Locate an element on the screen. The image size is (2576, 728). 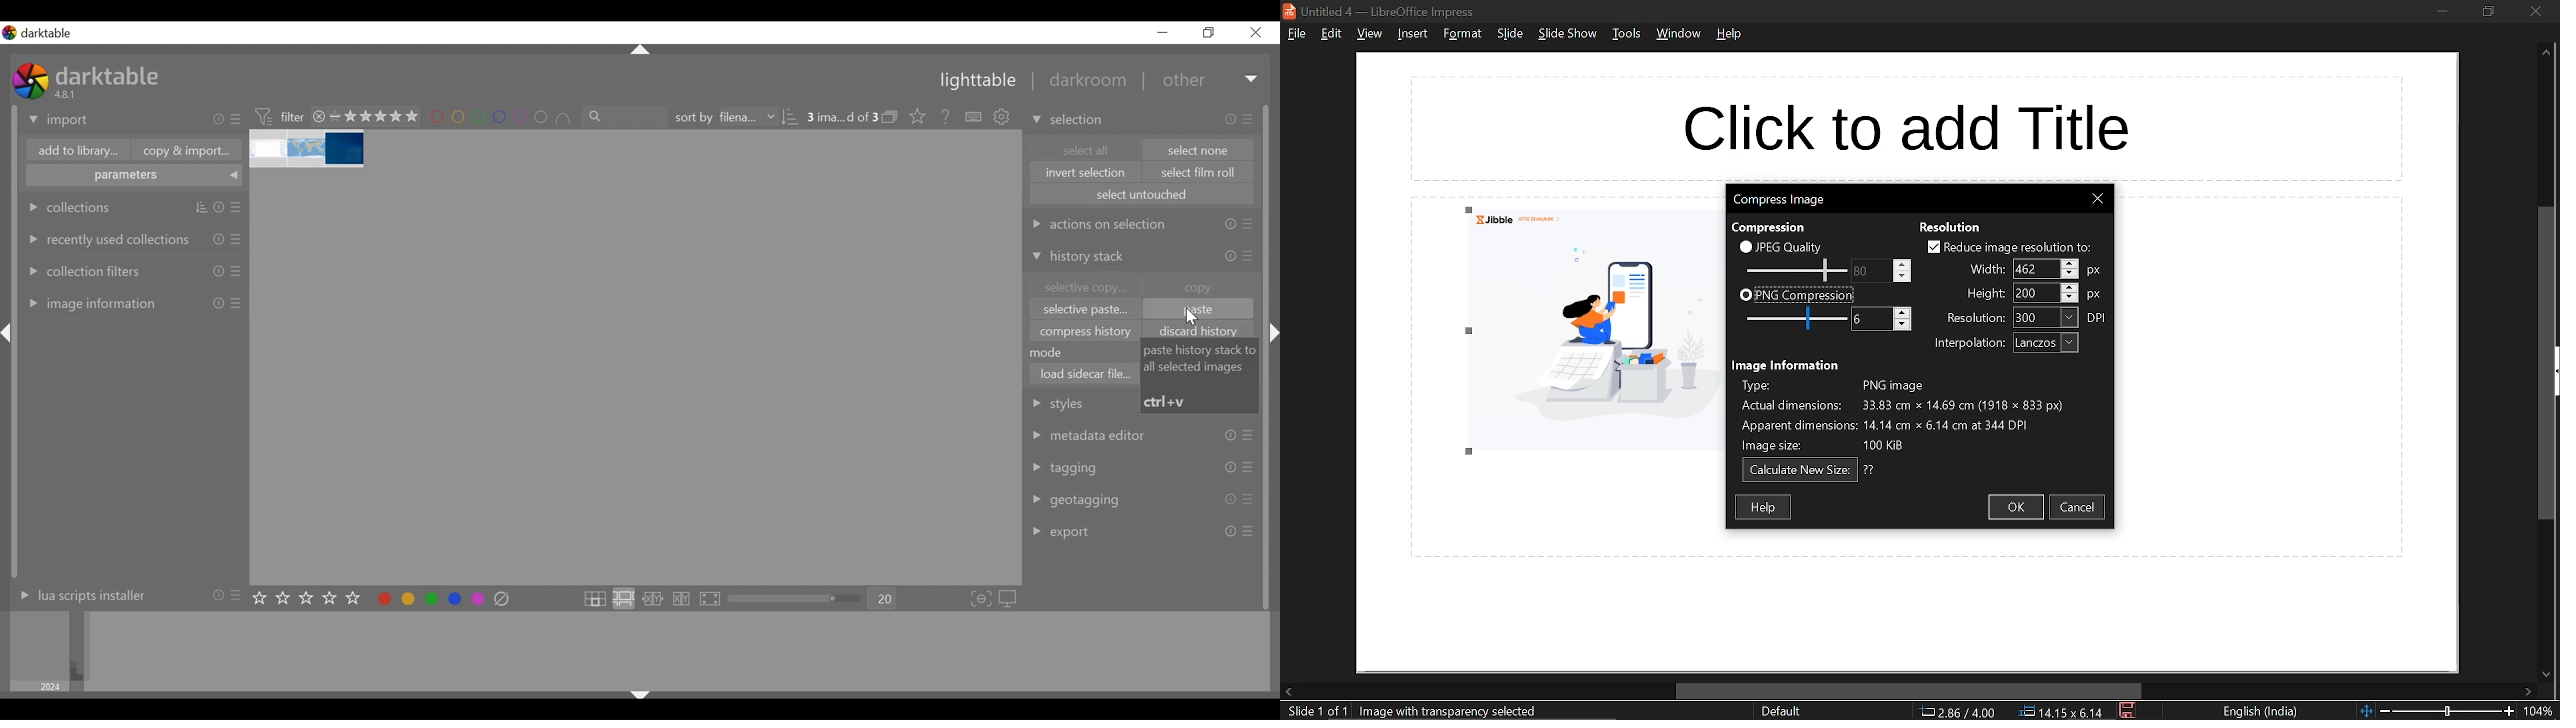
darktable is located at coordinates (110, 75).